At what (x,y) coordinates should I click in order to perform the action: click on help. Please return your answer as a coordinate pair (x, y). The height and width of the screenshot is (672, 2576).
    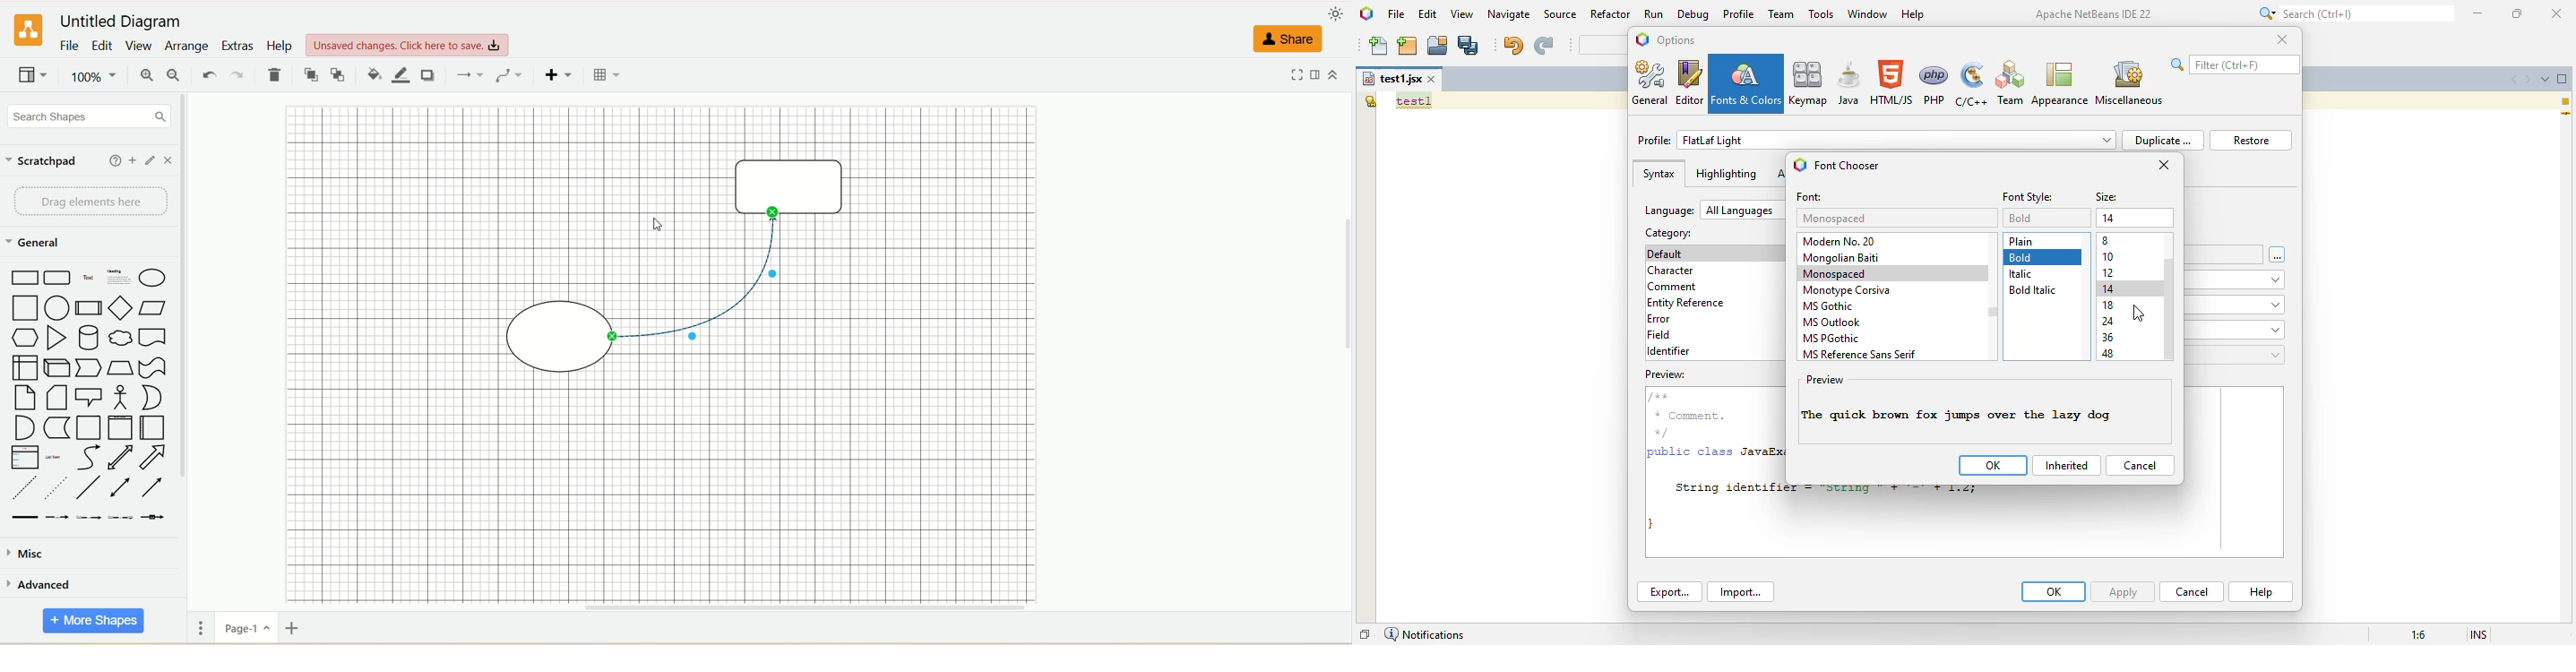
    Looking at the image, I should click on (1913, 14).